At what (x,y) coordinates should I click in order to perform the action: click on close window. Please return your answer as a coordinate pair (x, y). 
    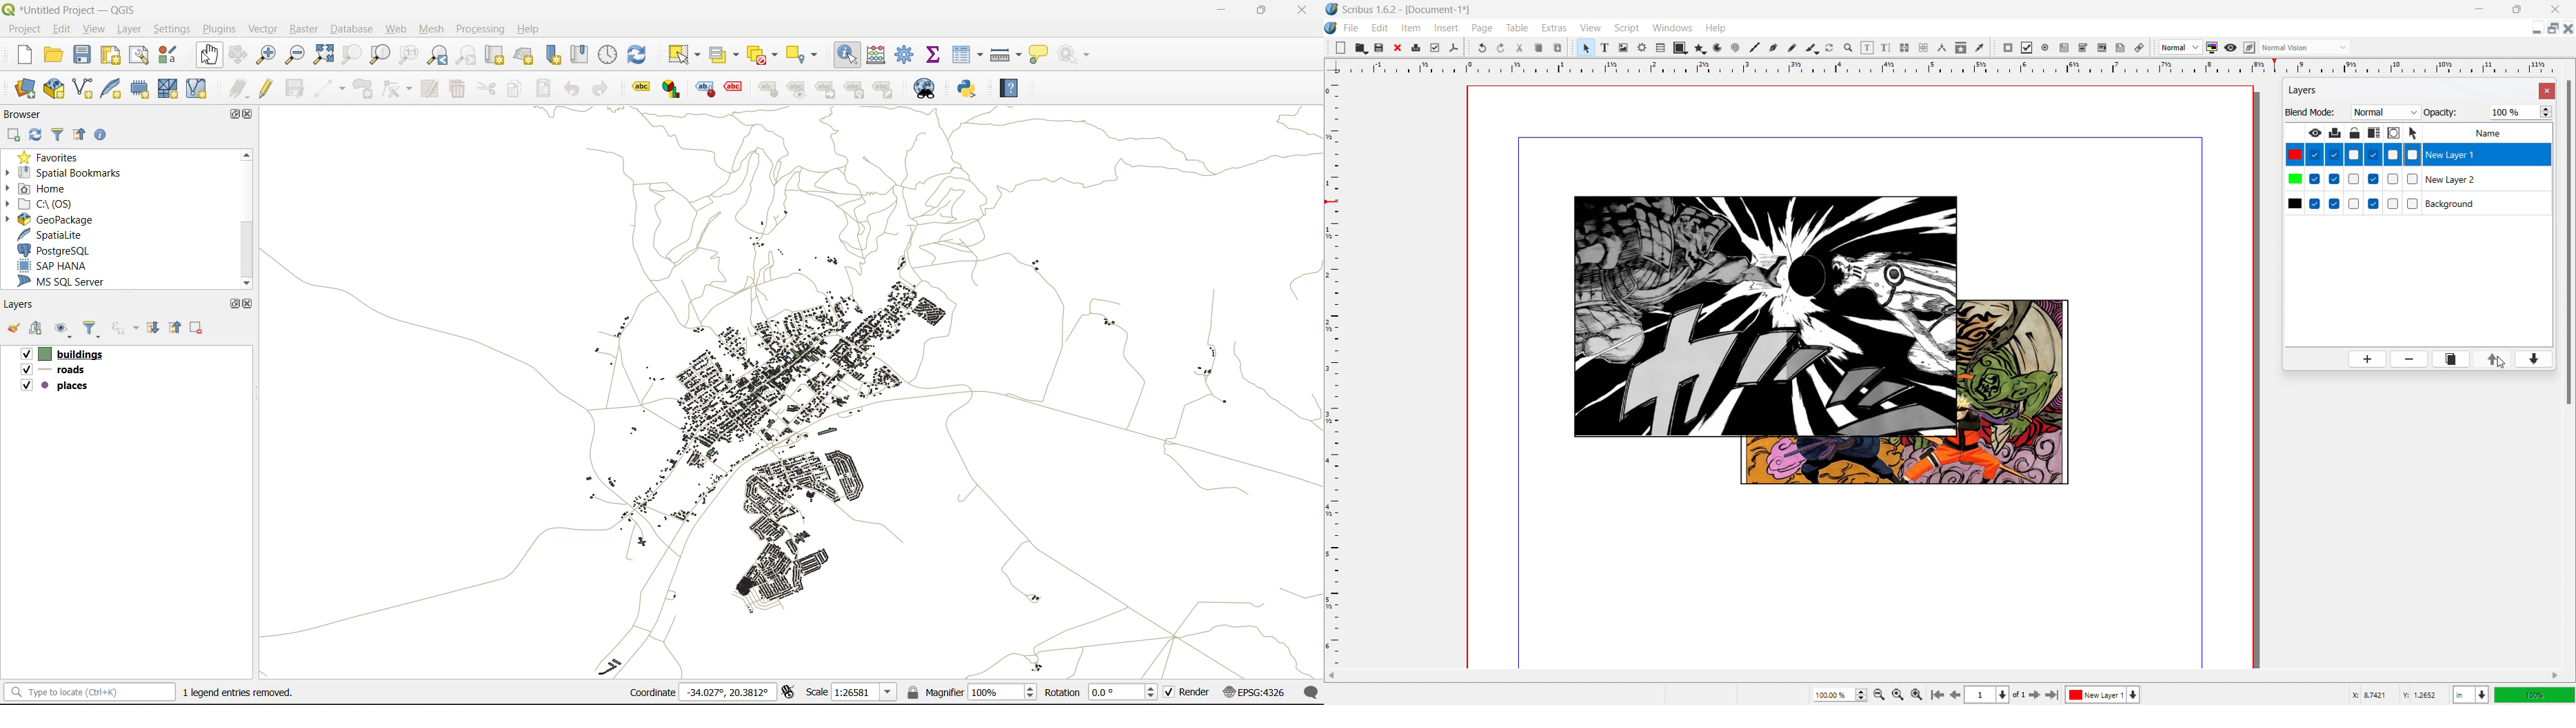
    Looking at the image, I should click on (2556, 9).